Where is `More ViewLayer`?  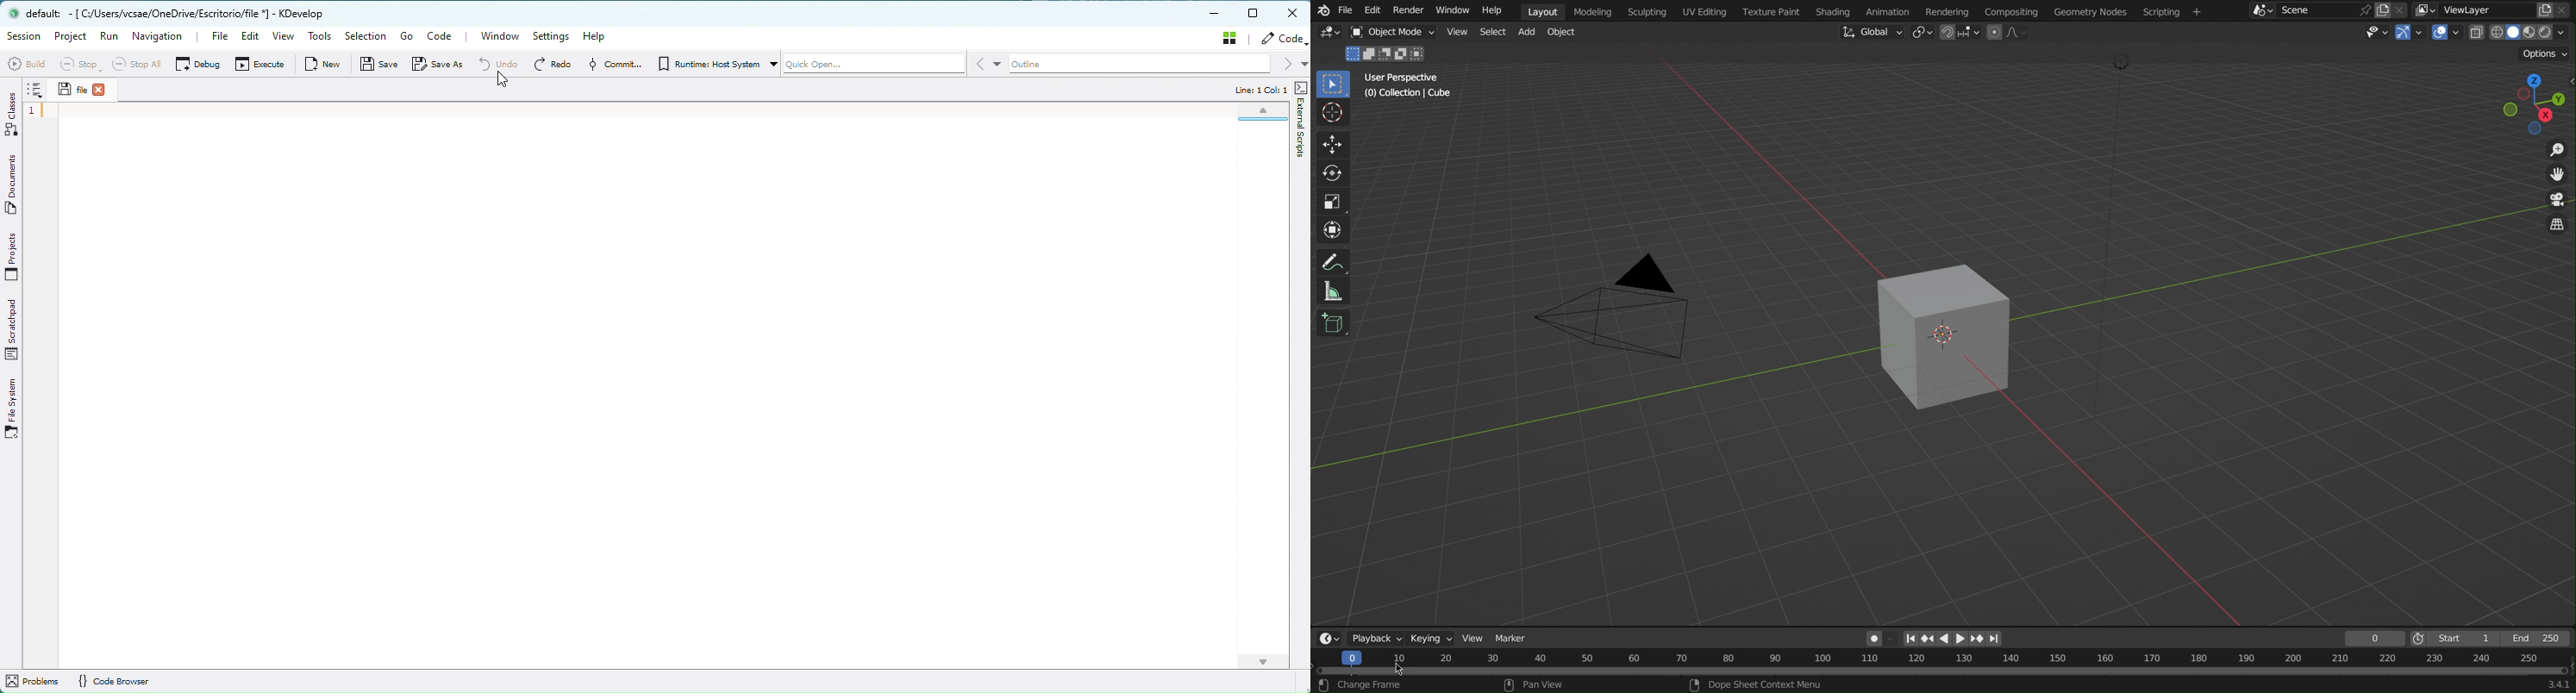
More ViewLayer is located at coordinates (2427, 9).